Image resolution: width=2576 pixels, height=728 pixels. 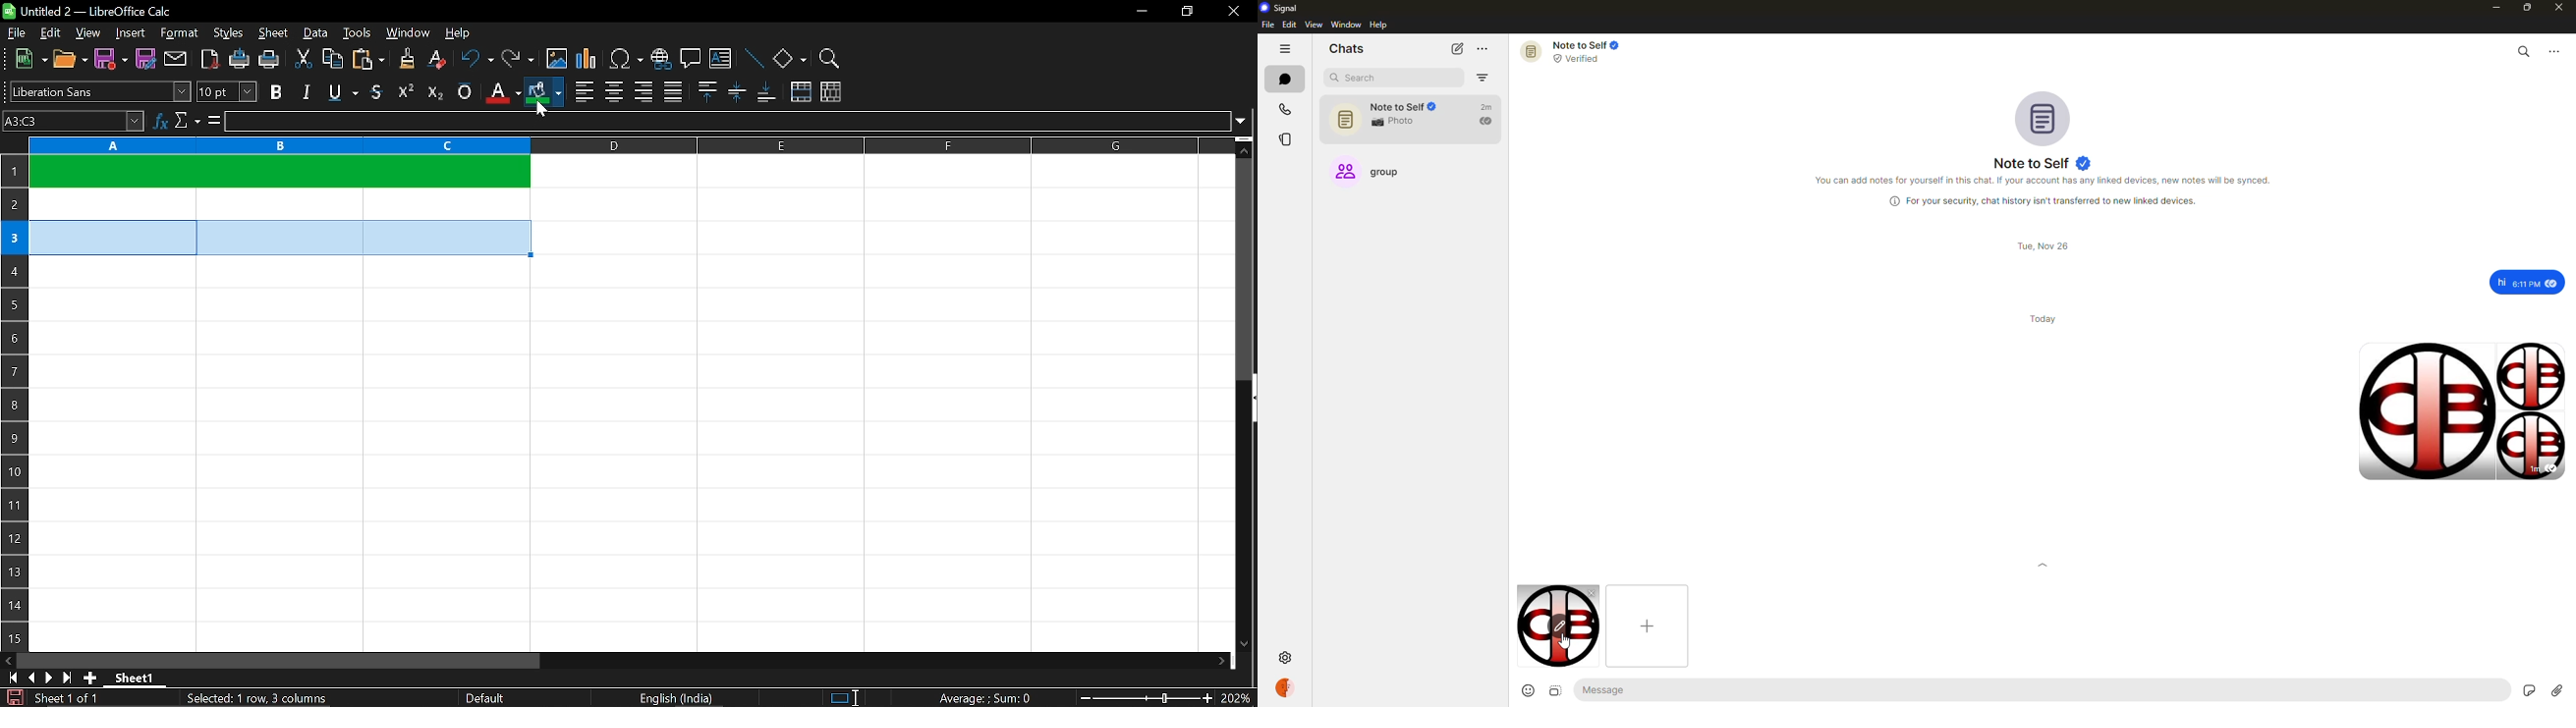 I want to click on close, so click(x=2560, y=8).